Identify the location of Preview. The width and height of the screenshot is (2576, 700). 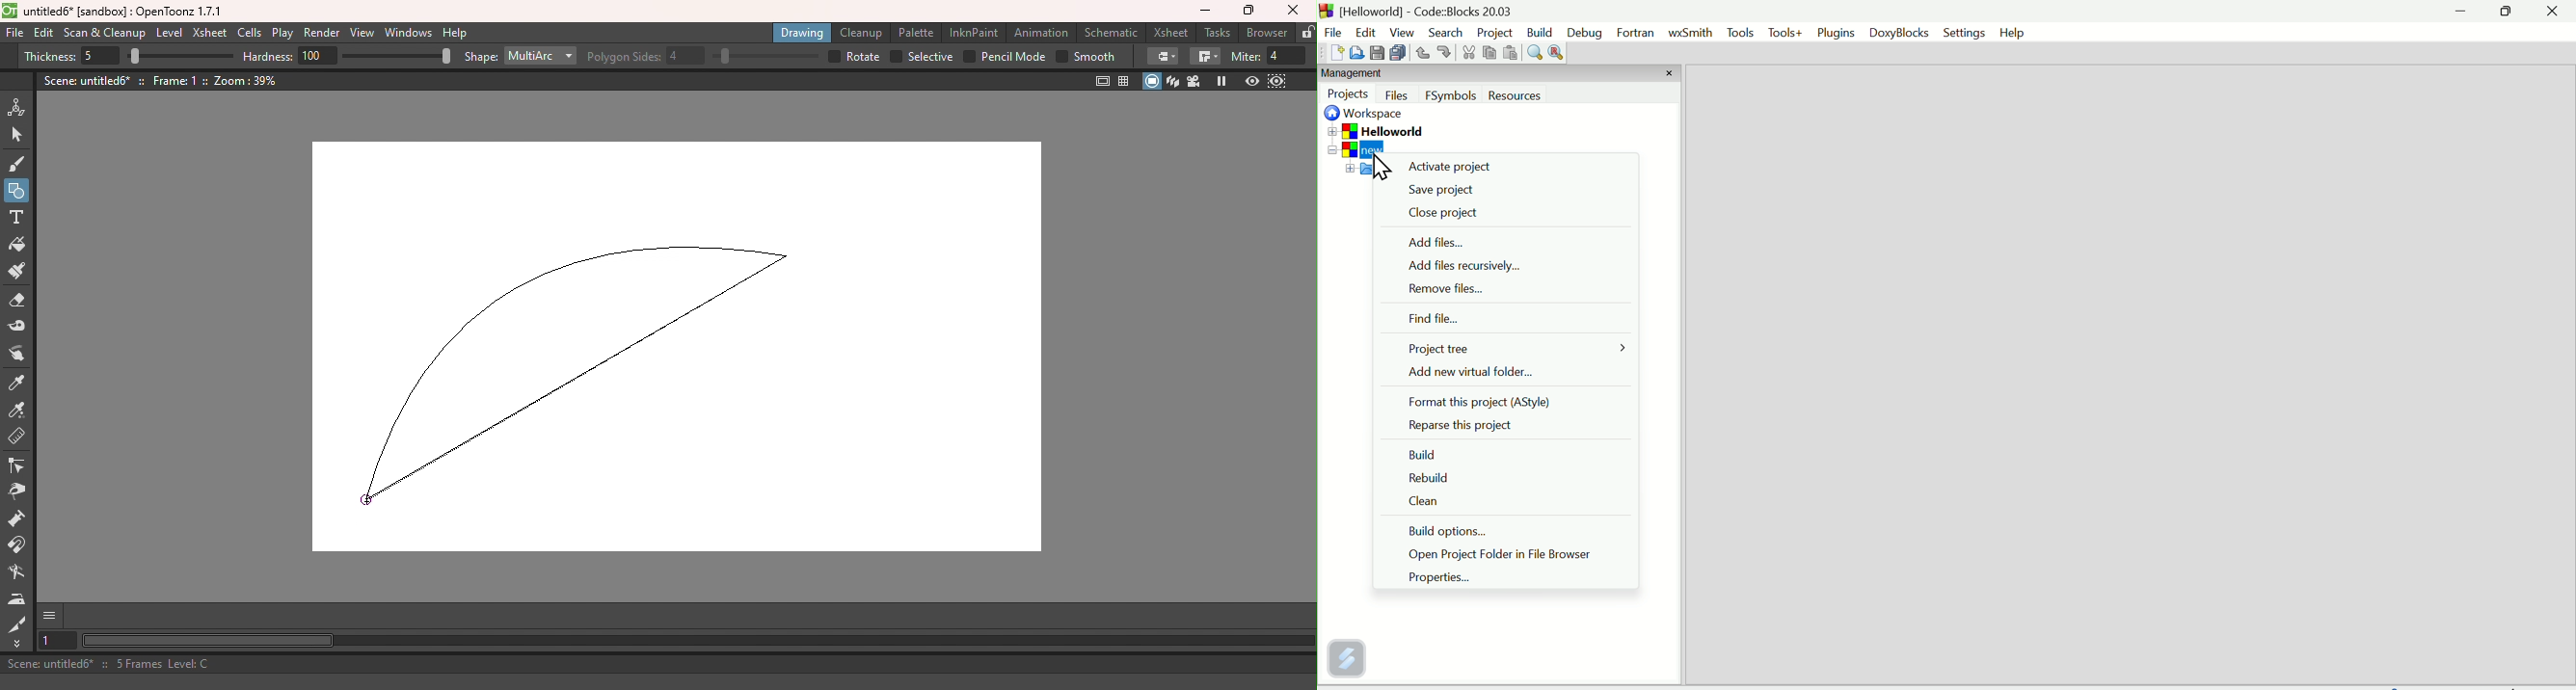
(1251, 82).